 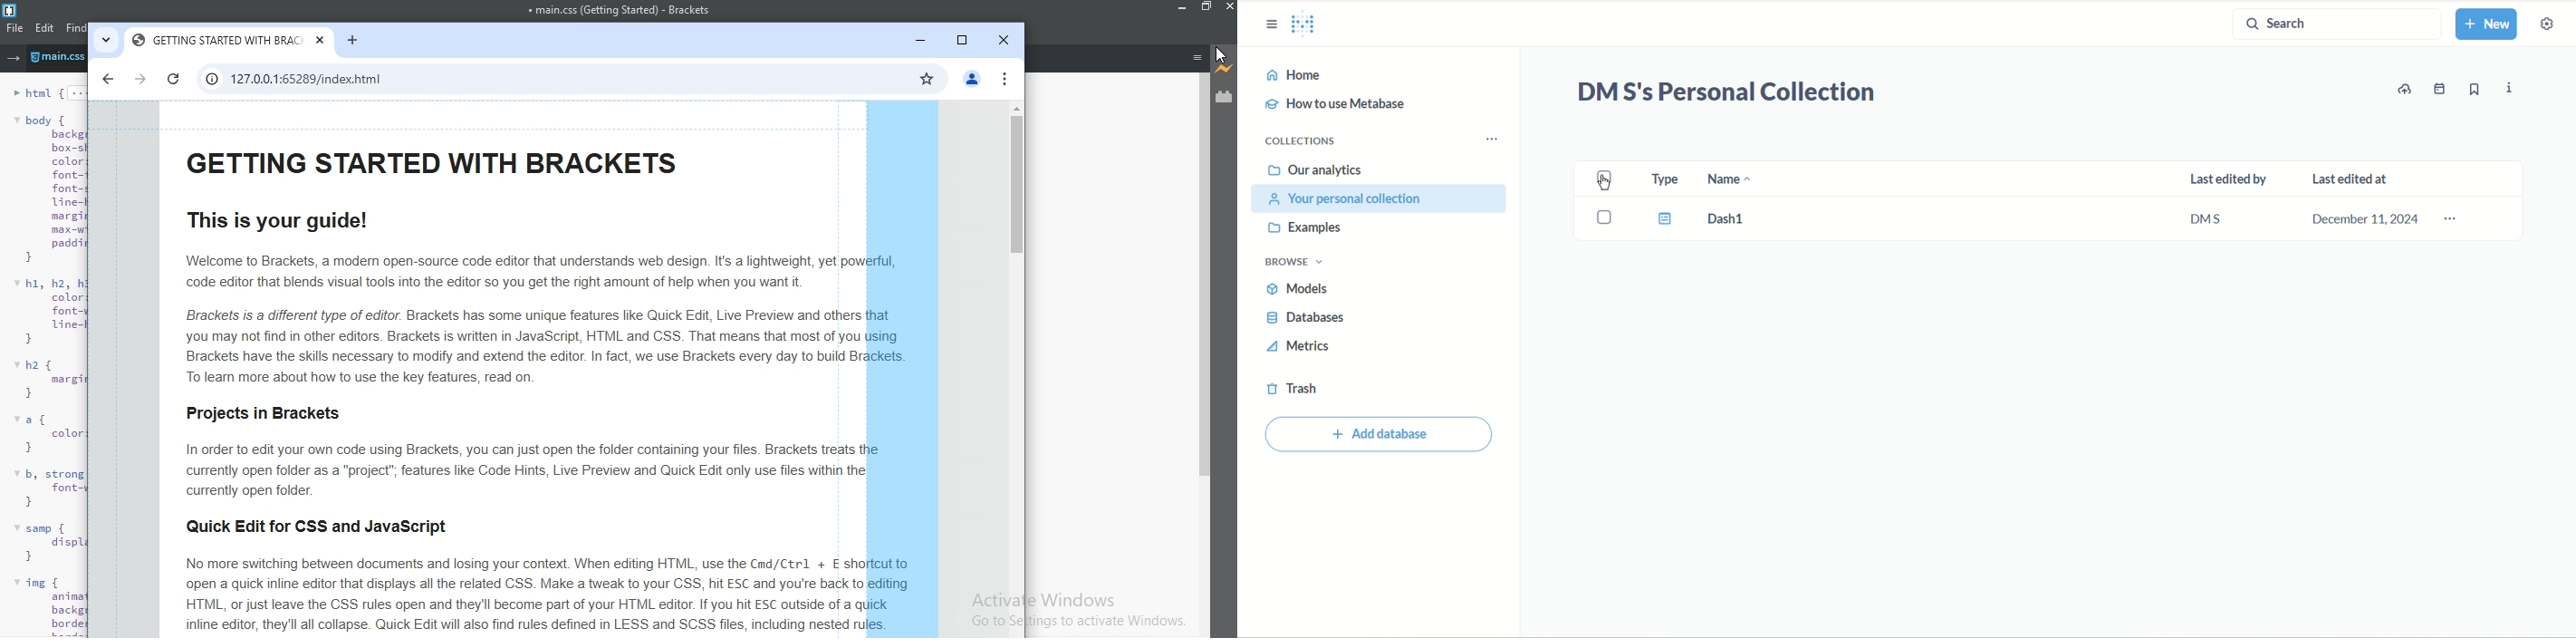 What do you see at coordinates (1196, 59) in the screenshot?
I see `menu` at bounding box center [1196, 59].